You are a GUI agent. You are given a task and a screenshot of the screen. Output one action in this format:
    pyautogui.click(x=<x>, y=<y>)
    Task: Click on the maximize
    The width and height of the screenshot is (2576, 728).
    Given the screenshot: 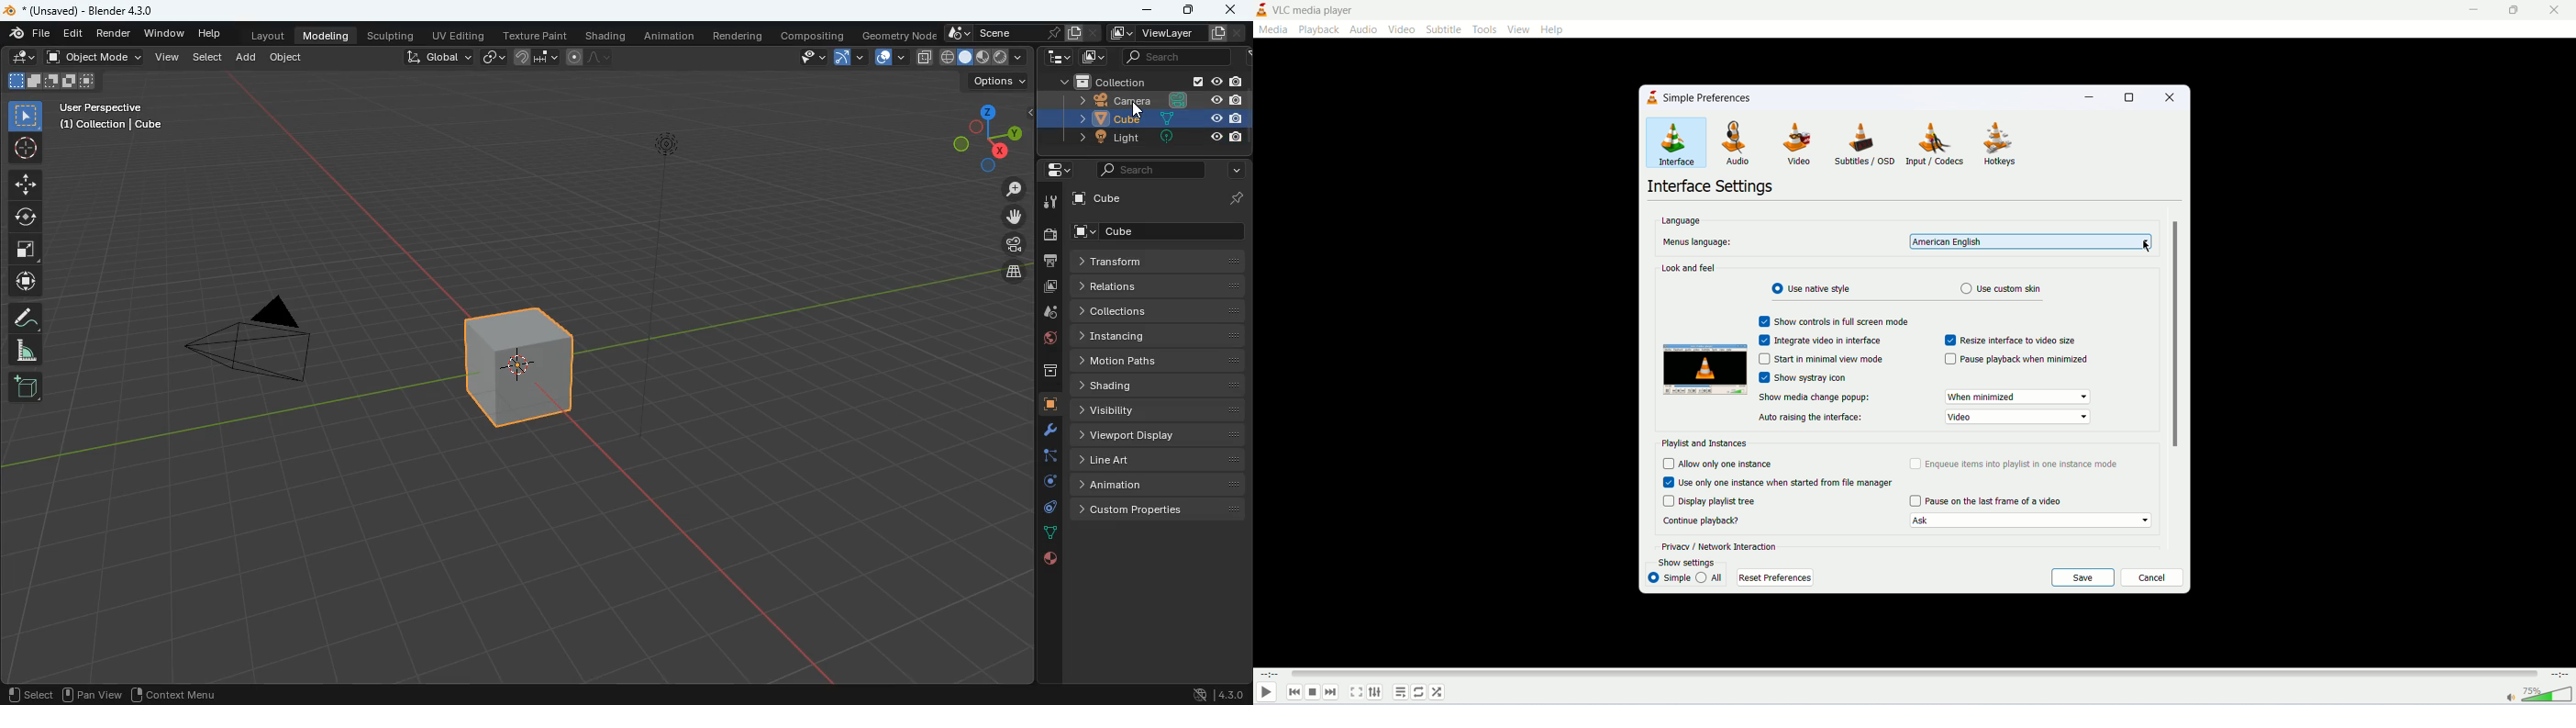 What is the action you would take?
    pyautogui.click(x=1186, y=9)
    